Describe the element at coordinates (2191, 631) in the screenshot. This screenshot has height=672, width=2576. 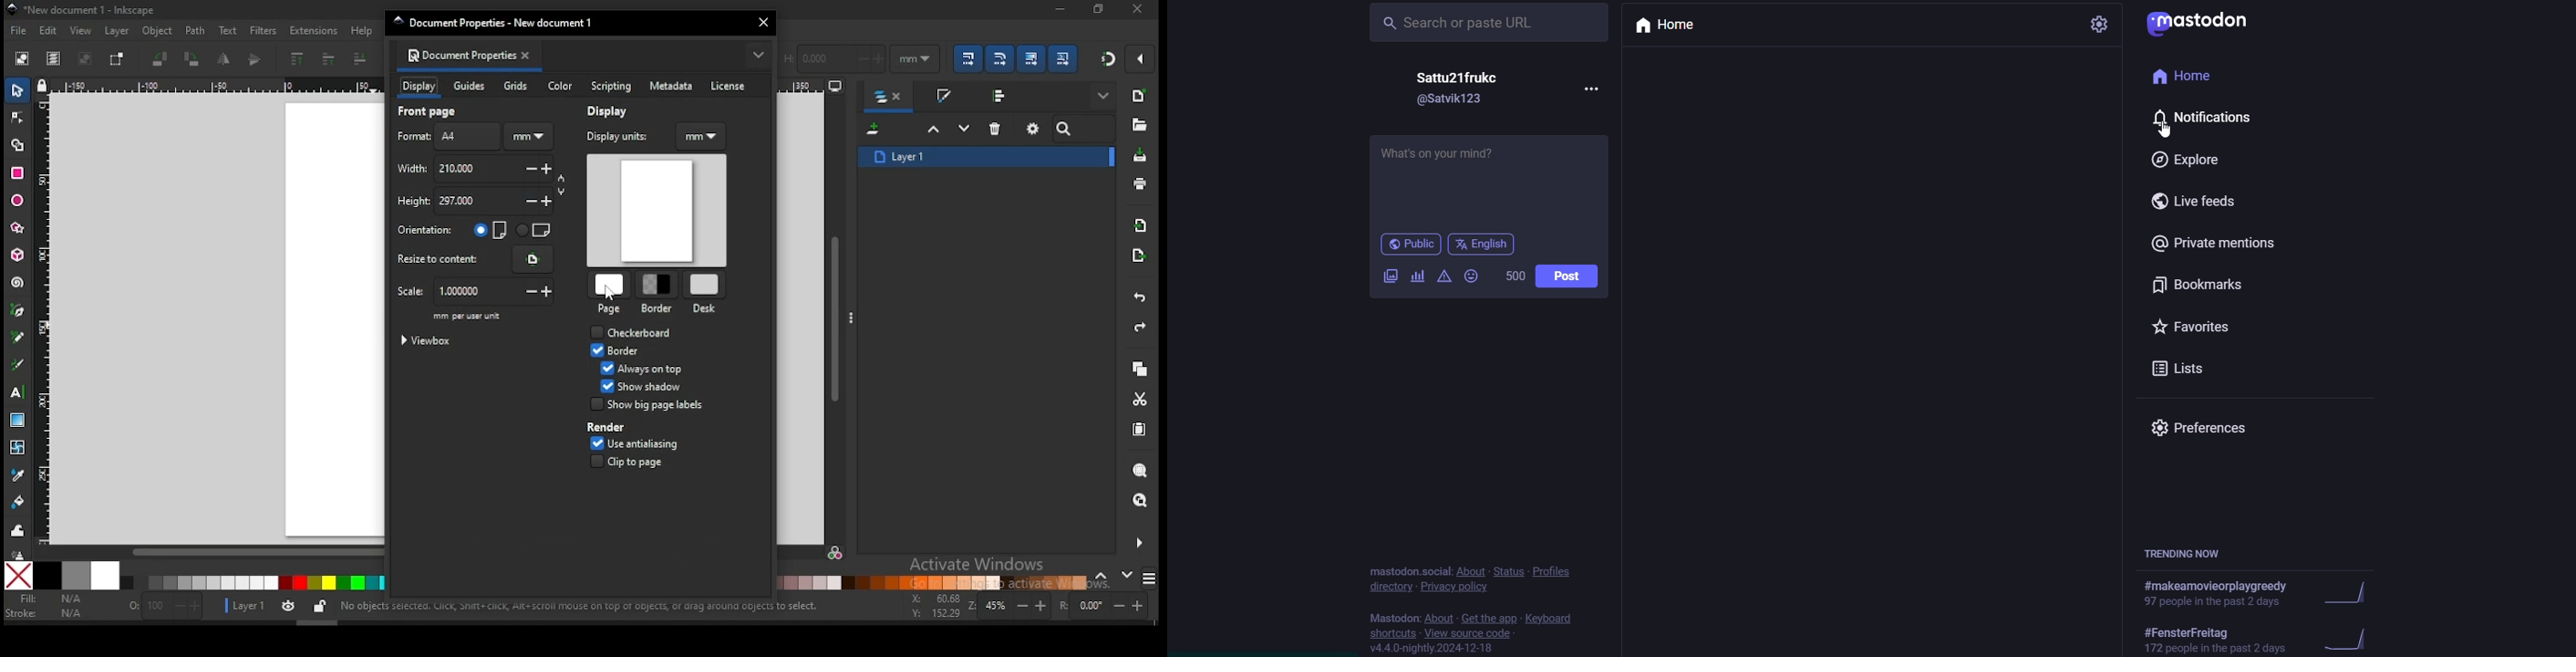
I see `#FensterFreitag` at that location.